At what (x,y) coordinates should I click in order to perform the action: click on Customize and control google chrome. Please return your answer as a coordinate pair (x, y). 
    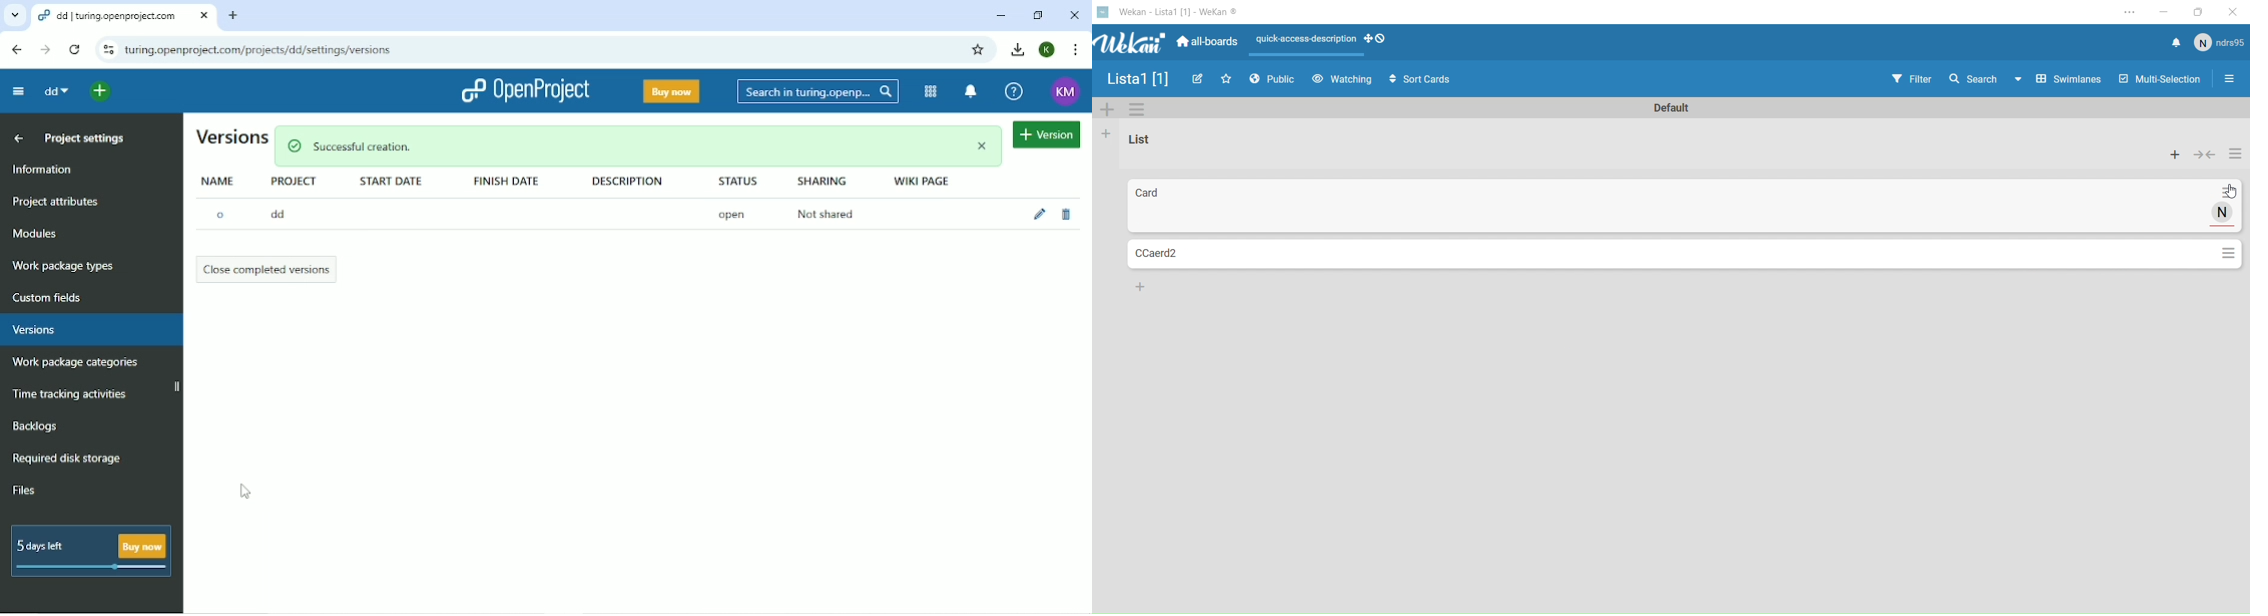
    Looking at the image, I should click on (1078, 50).